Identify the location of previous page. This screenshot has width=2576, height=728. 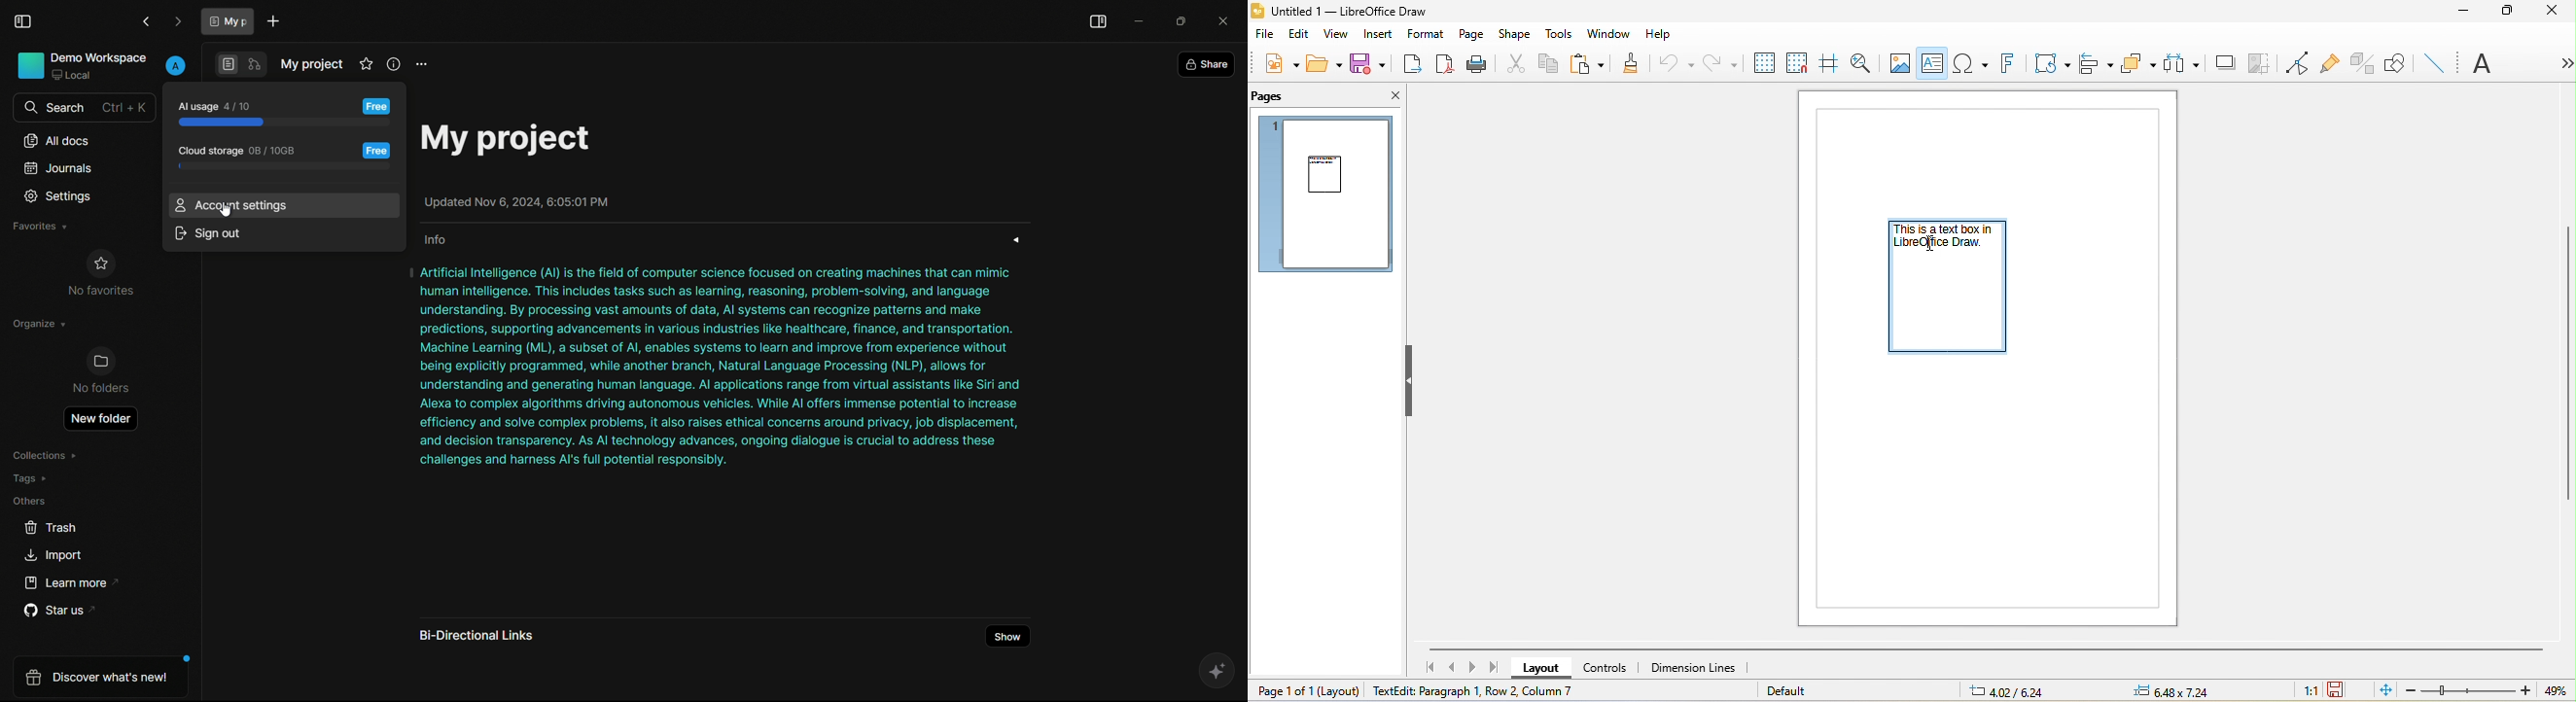
(1451, 666).